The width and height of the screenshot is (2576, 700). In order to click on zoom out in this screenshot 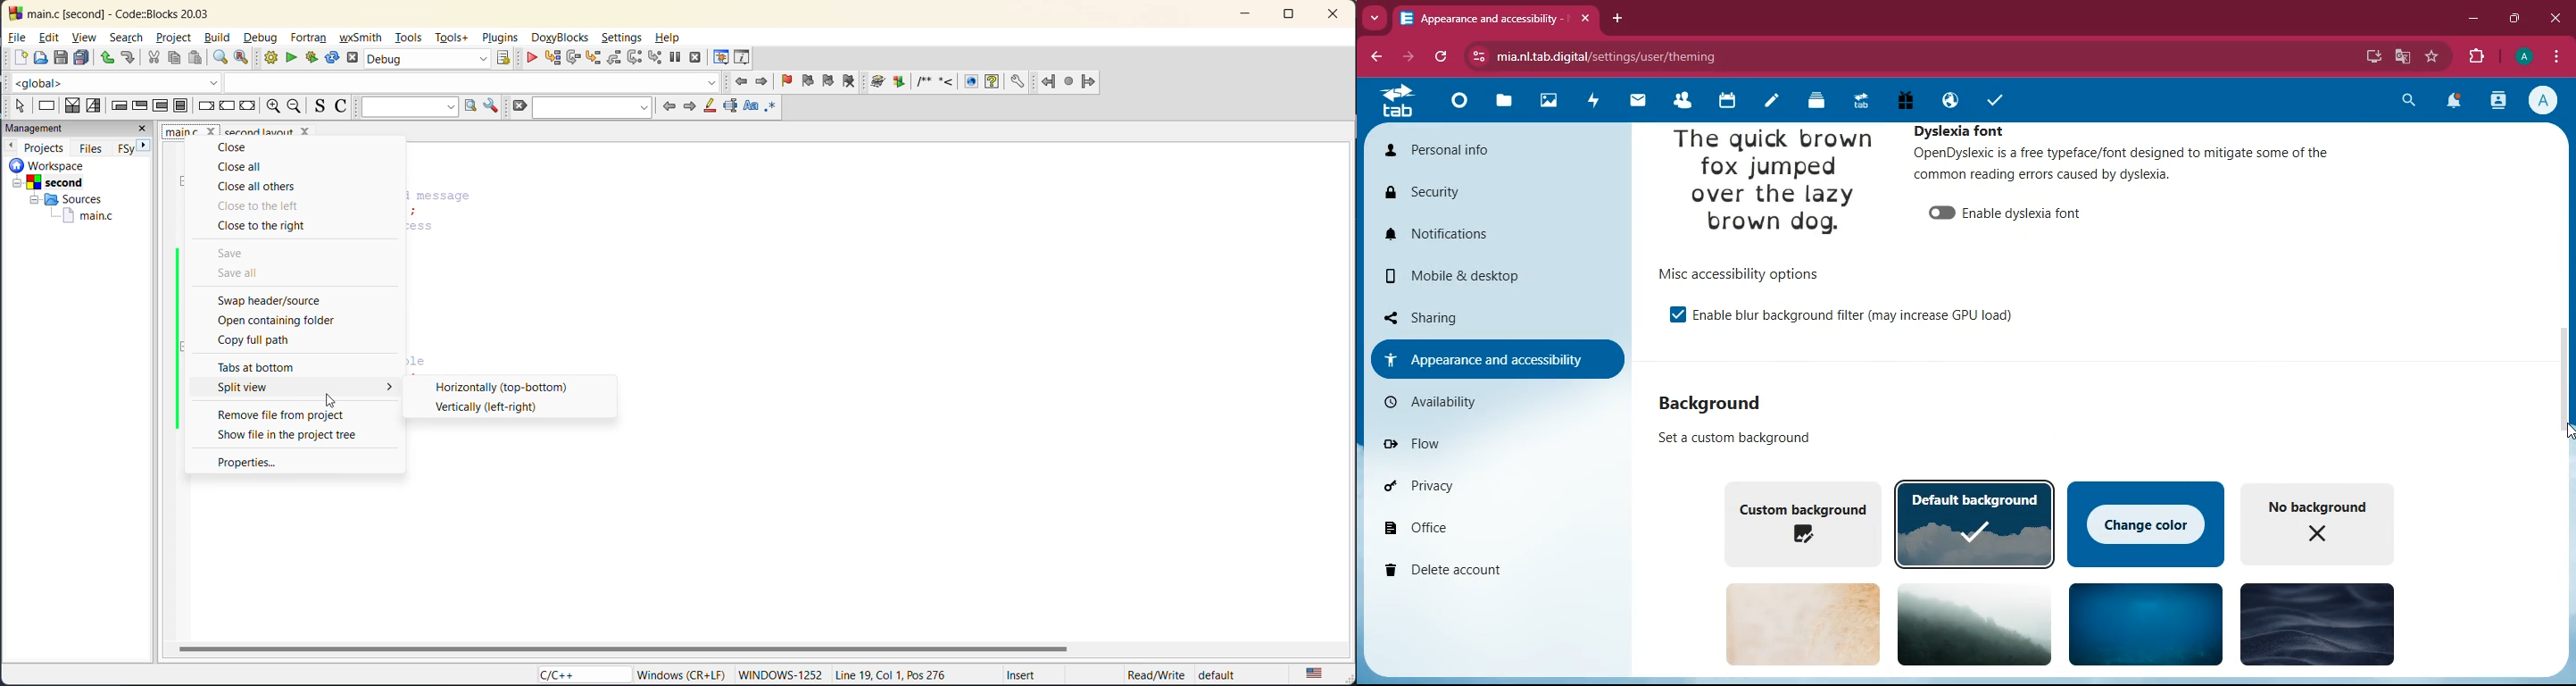, I will do `click(294, 106)`.